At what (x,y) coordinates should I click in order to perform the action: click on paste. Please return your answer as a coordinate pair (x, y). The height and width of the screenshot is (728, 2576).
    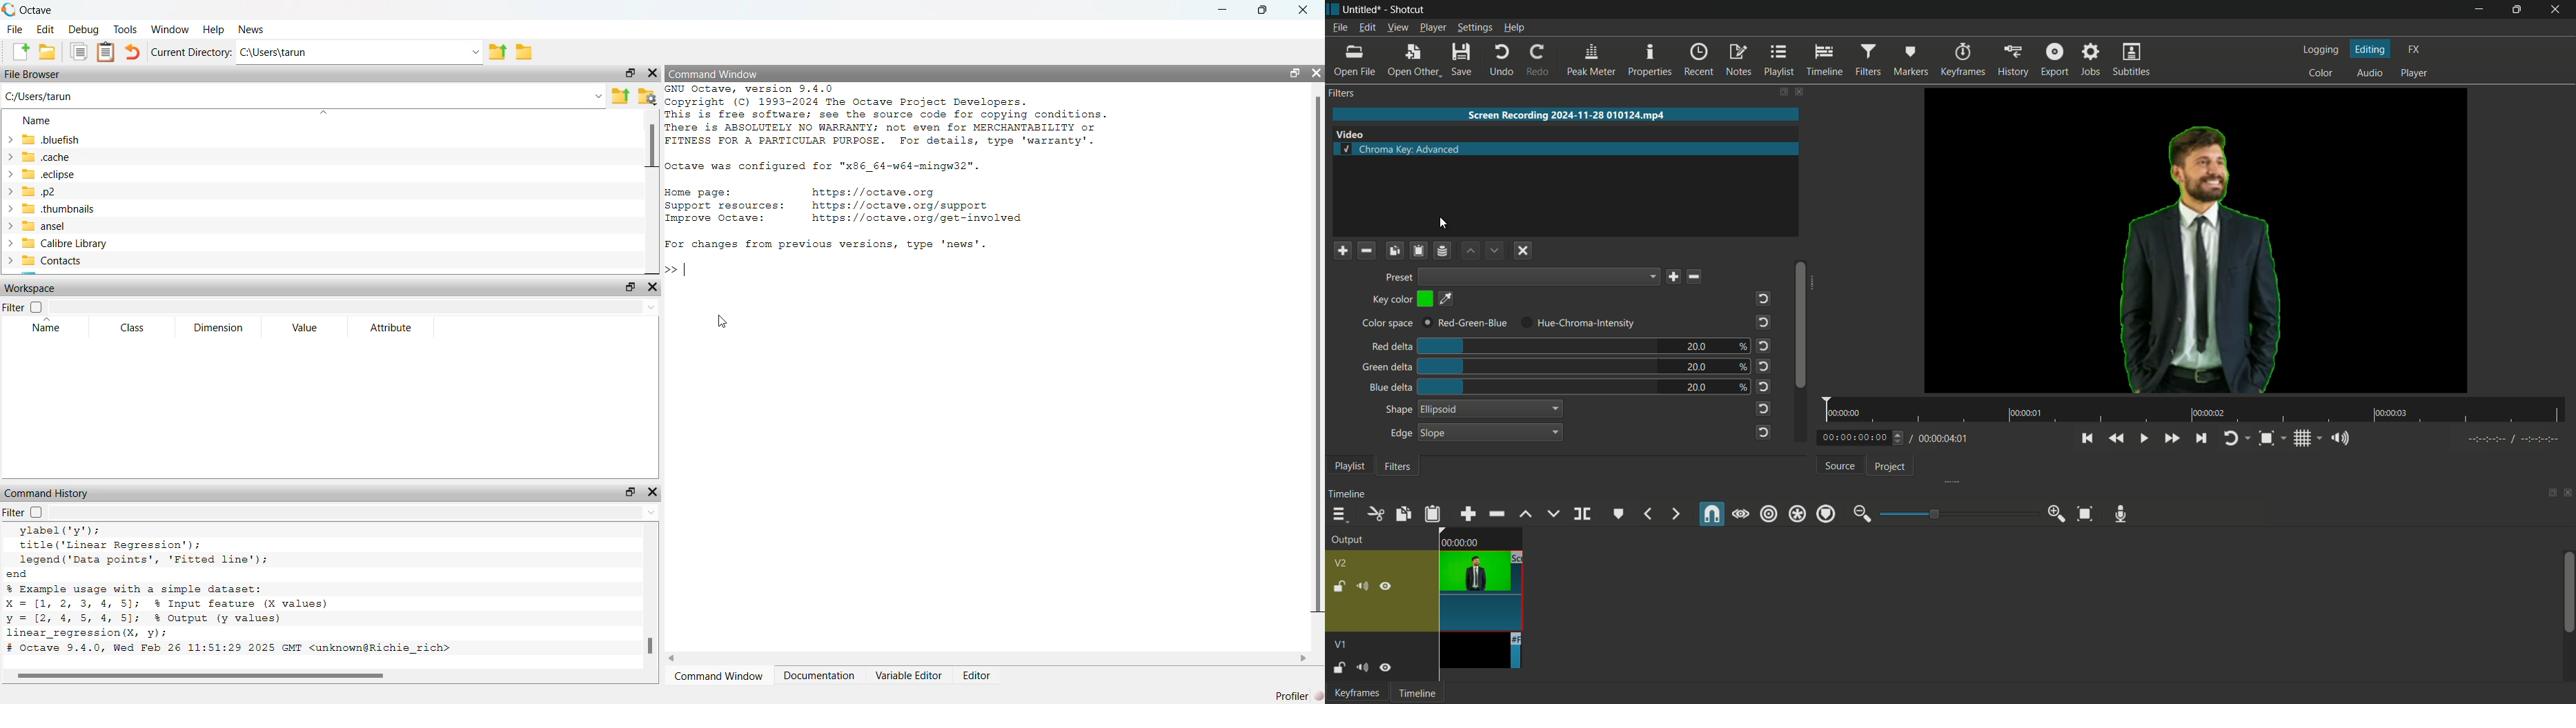
    Looking at the image, I should click on (1432, 514).